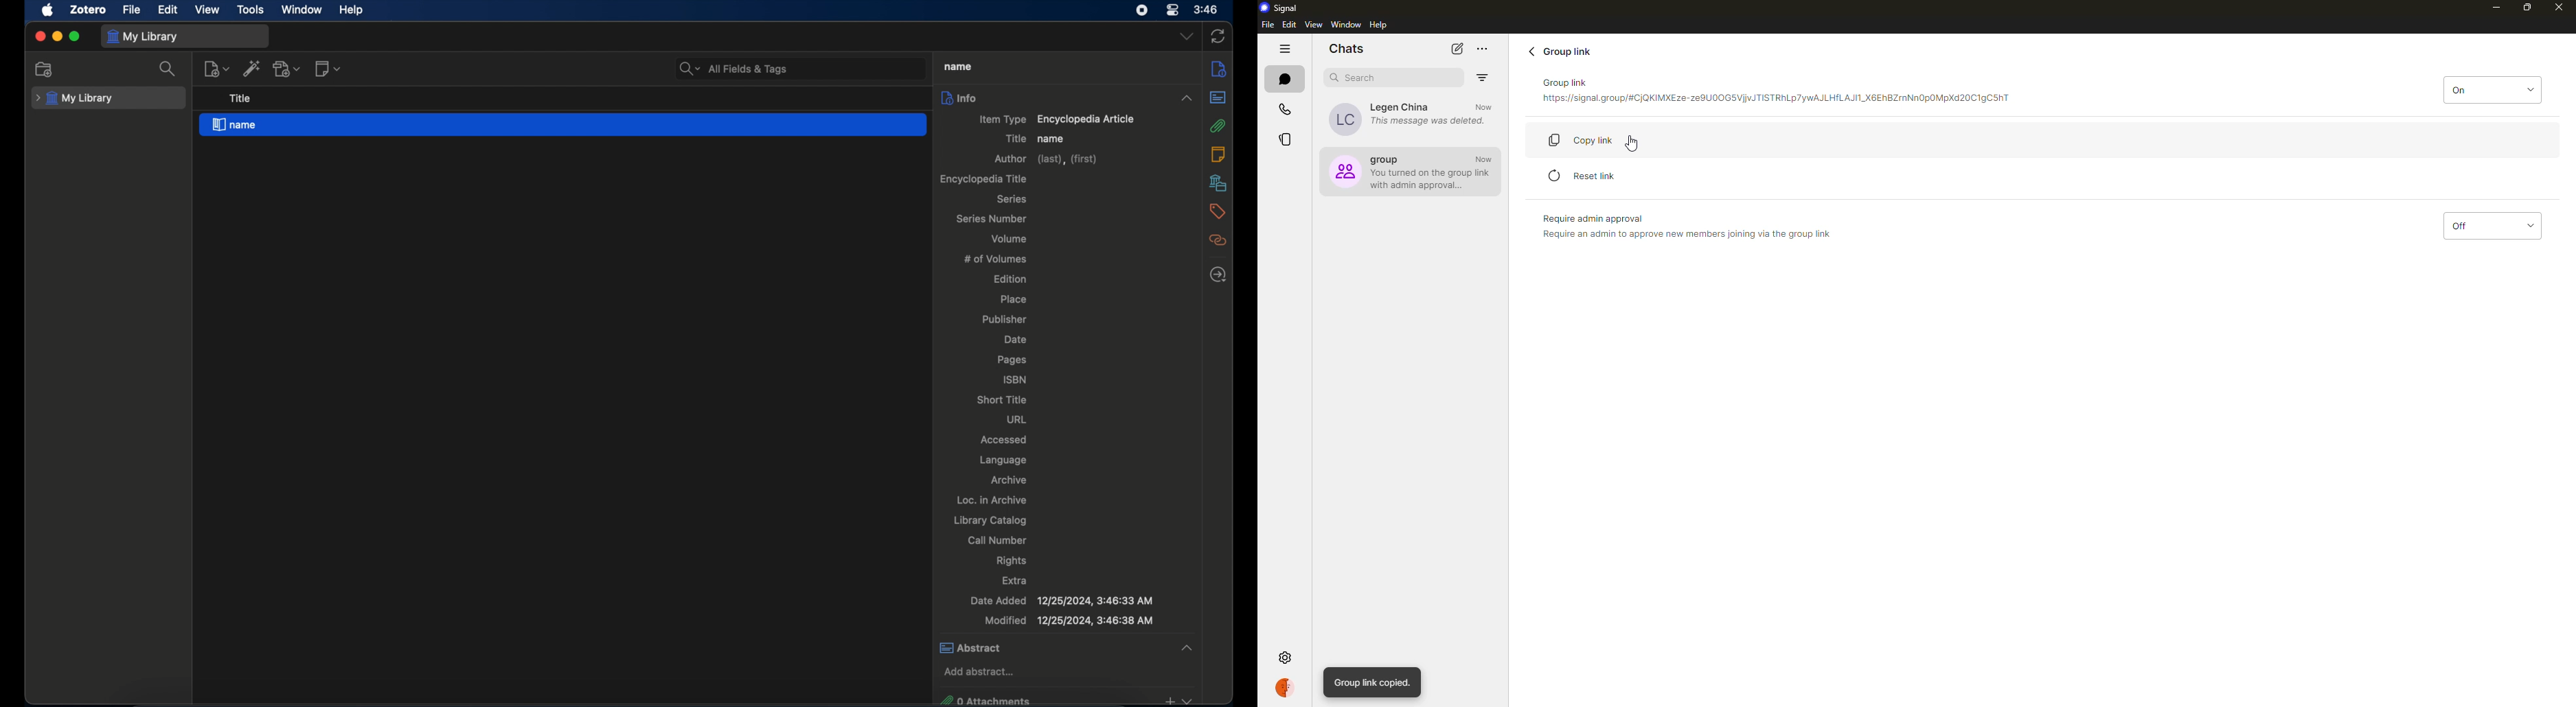 Image resolution: width=2576 pixels, height=728 pixels. Describe the element at coordinates (1775, 93) in the screenshot. I see `group link` at that location.